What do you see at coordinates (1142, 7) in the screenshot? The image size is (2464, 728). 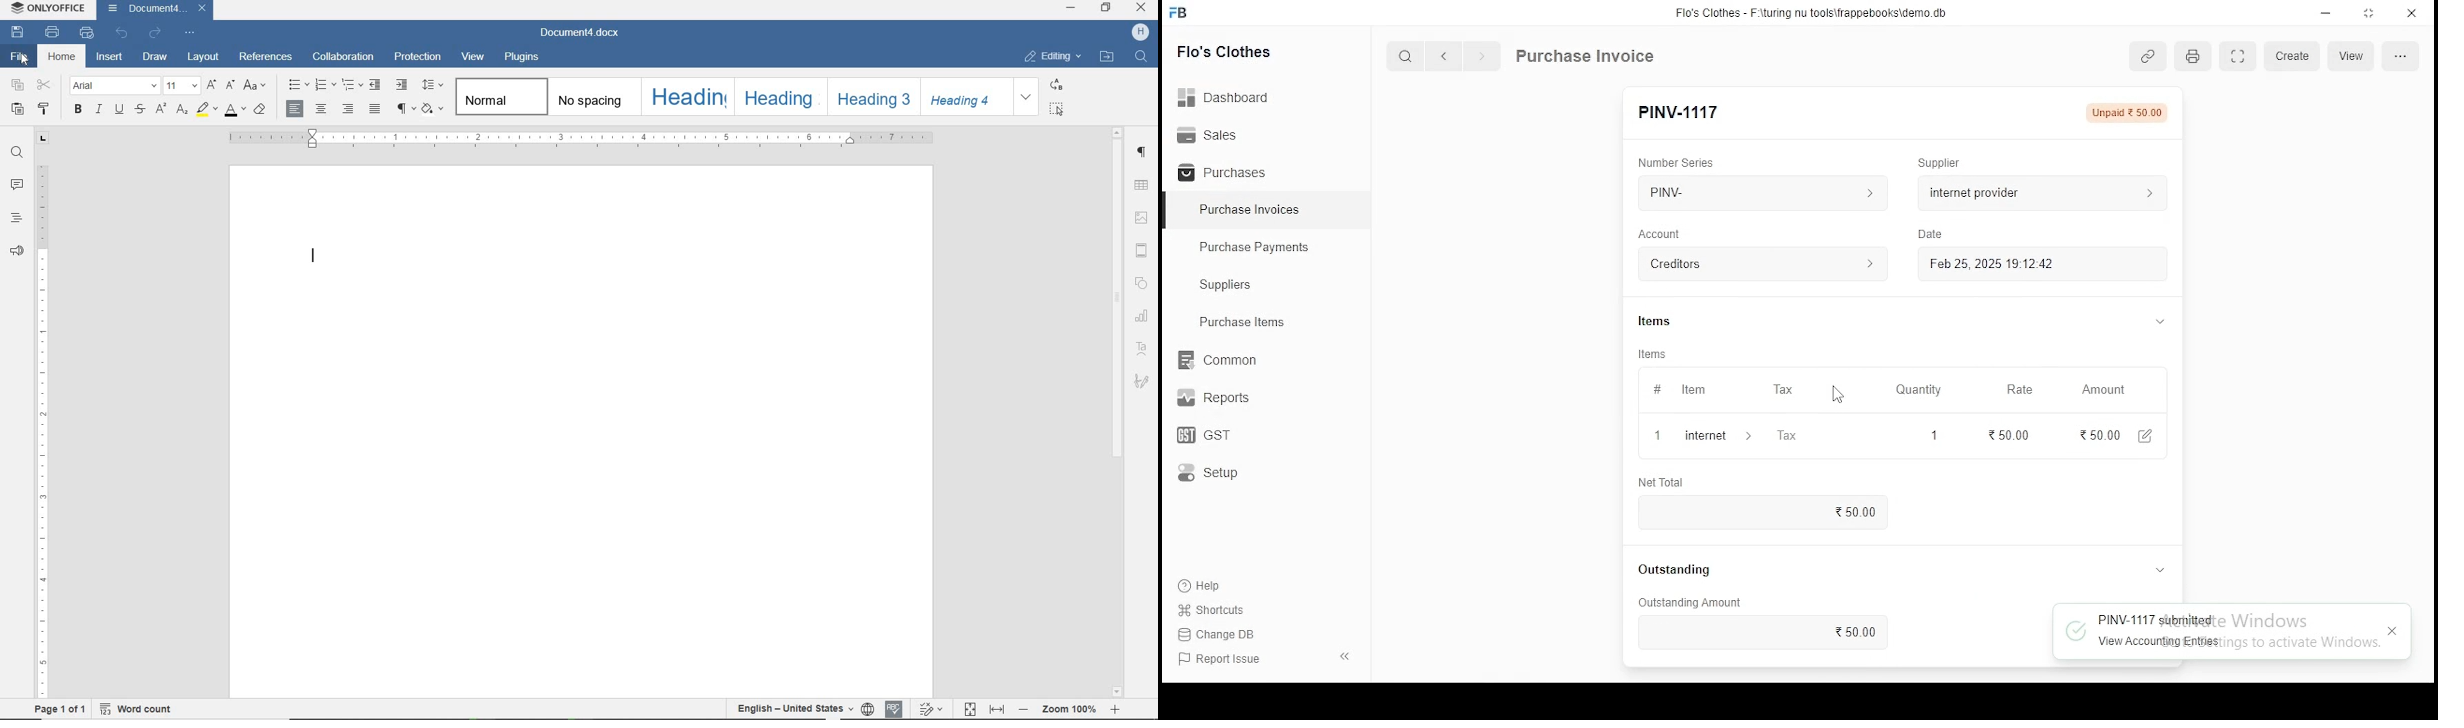 I see `close` at bounding box center [1142, 7].